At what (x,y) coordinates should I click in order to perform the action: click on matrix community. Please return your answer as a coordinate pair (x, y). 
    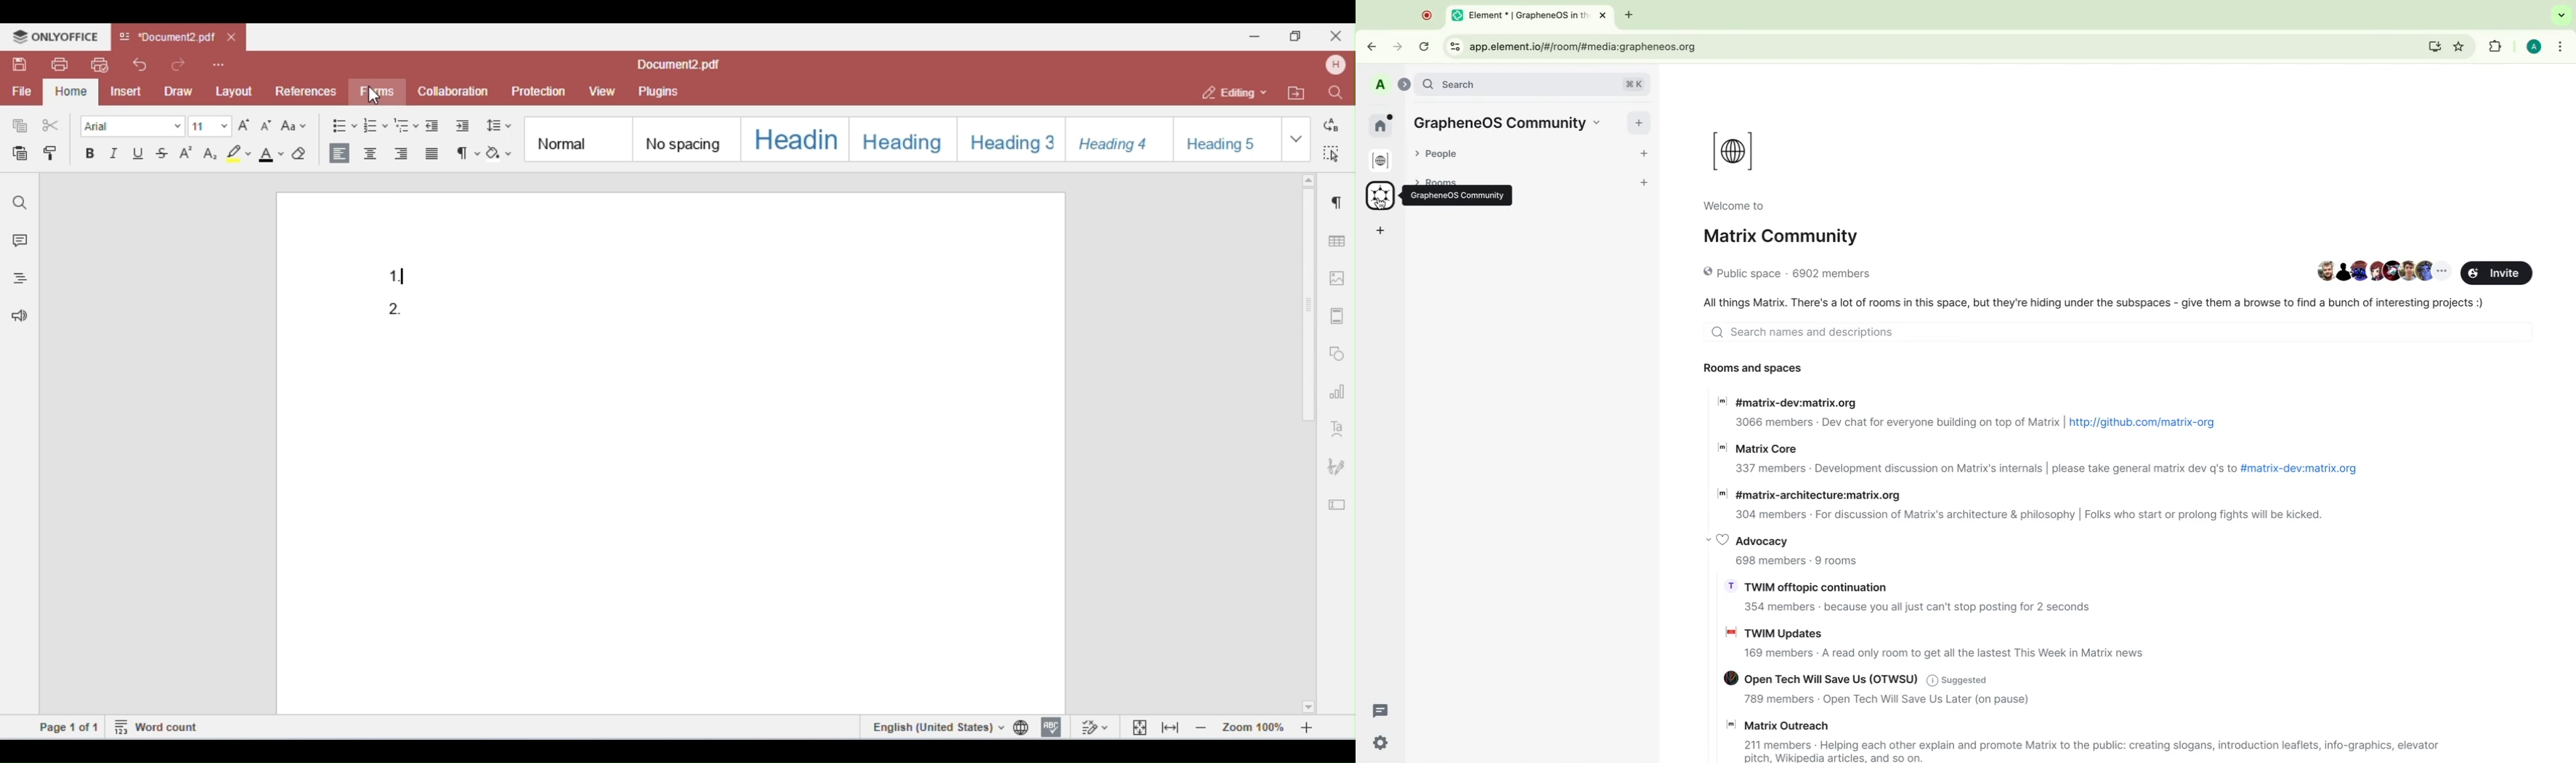
    Looking at the image, I should click on (1779, 235).